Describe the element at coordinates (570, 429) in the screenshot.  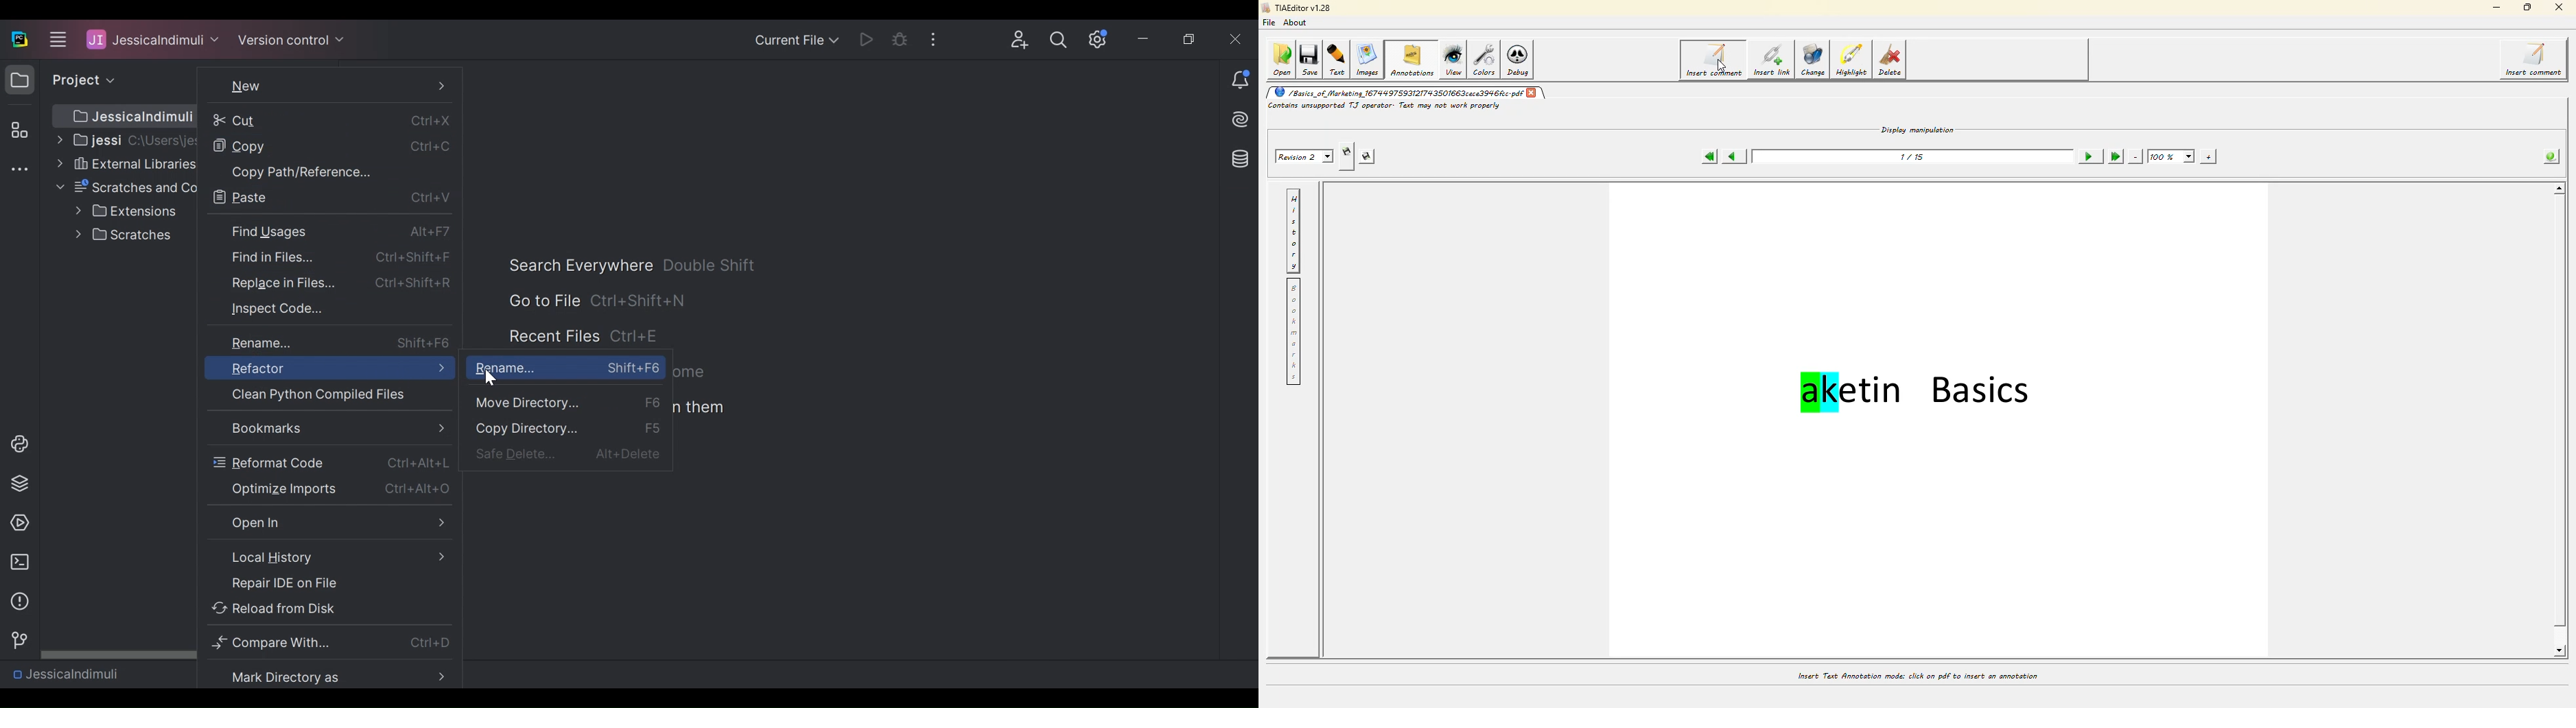
I see `Copy Directory` at that location.